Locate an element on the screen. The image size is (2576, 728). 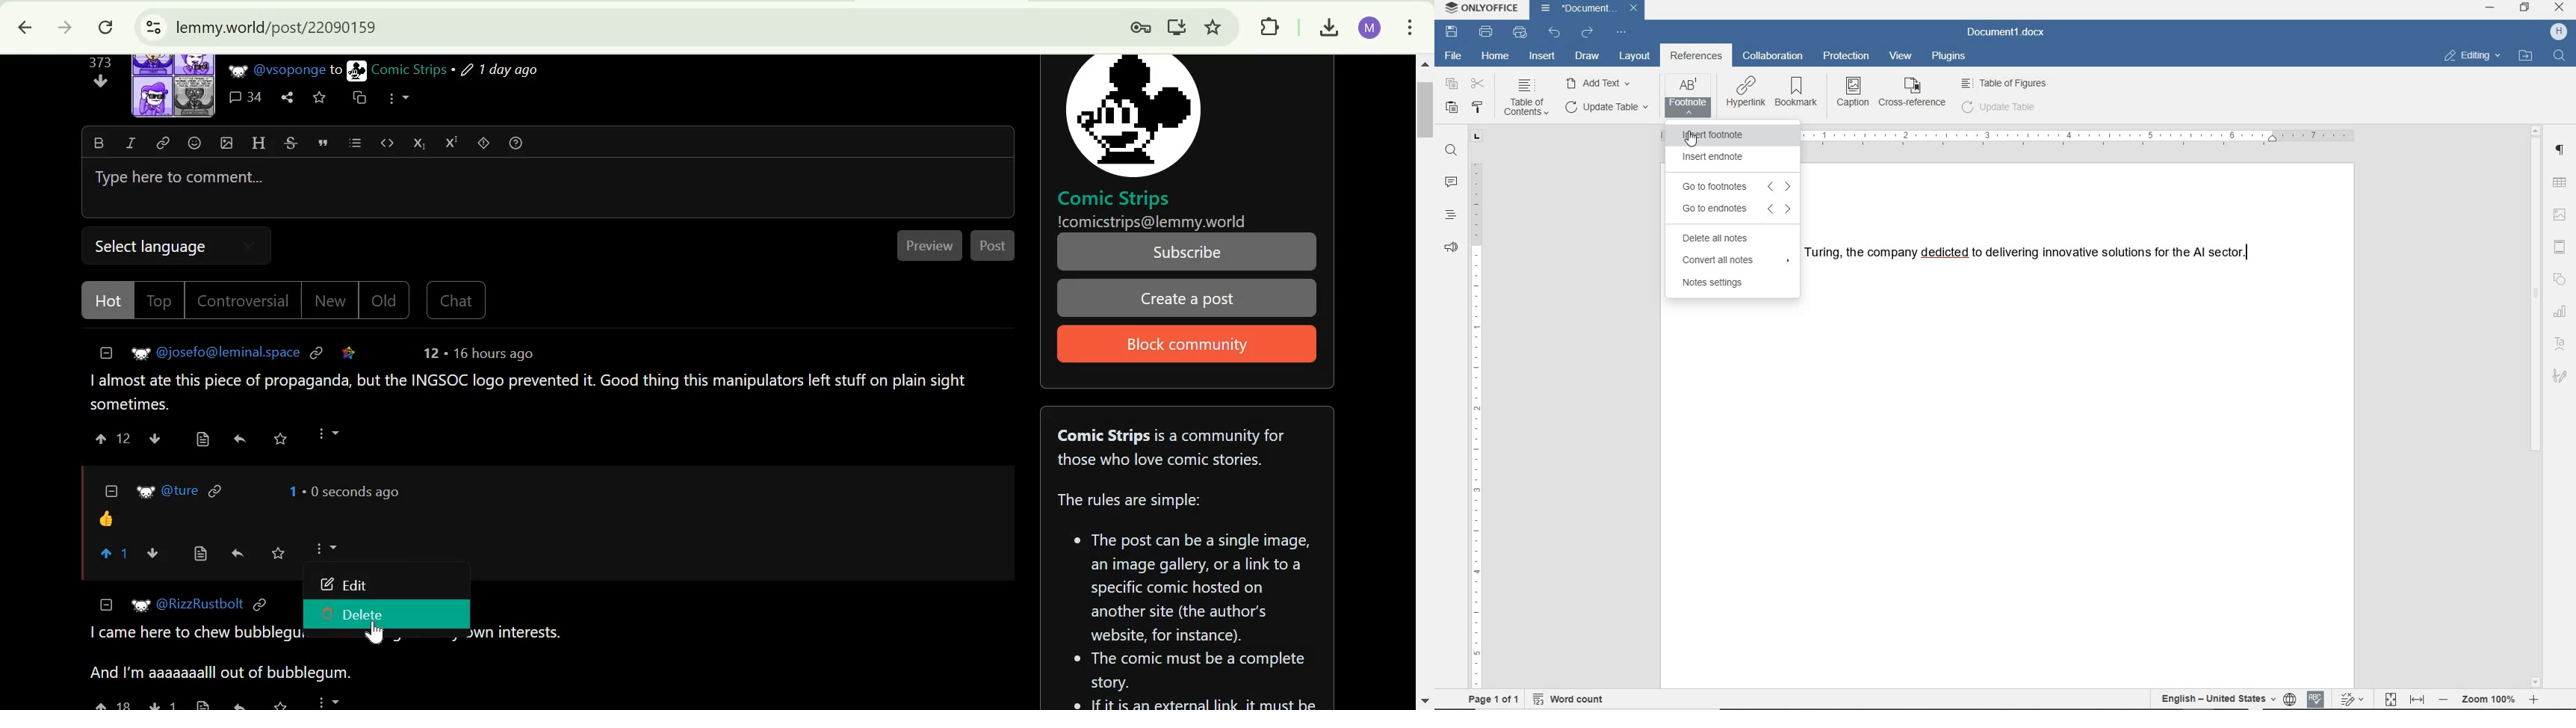
insert endnote is located at coordinates (1713, 158).